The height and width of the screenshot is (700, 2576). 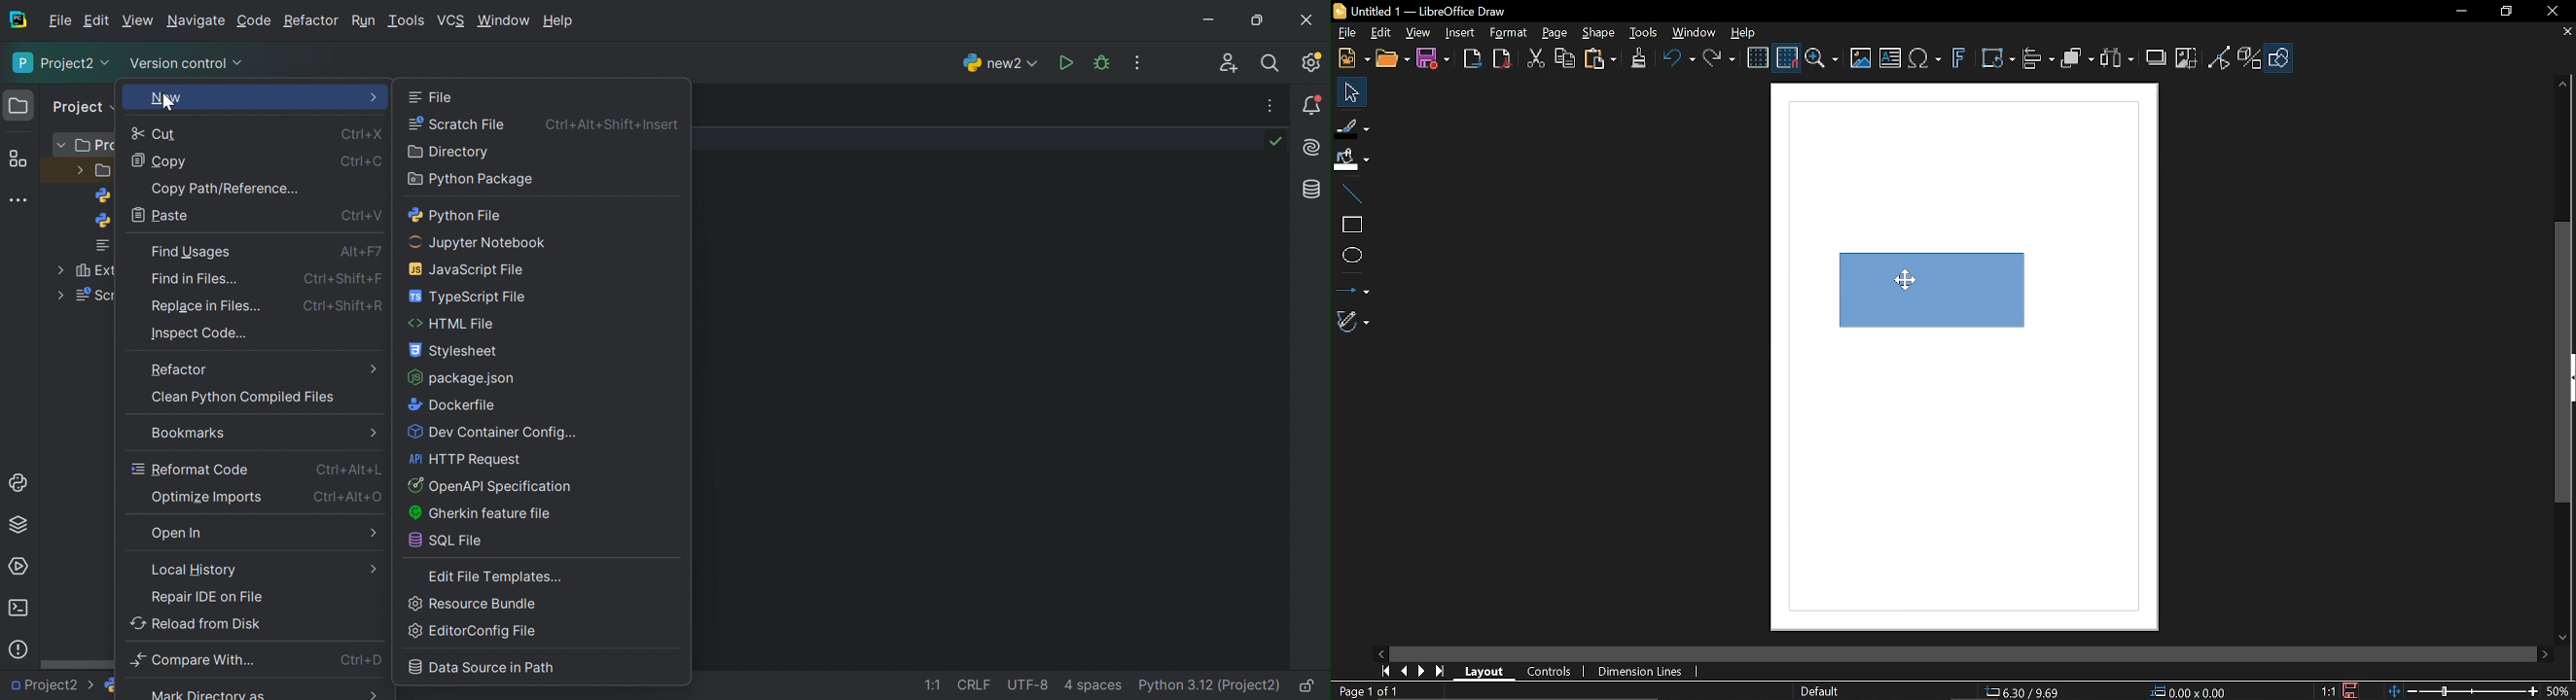 I want to click on Clone, so click(x=1638, y=59).